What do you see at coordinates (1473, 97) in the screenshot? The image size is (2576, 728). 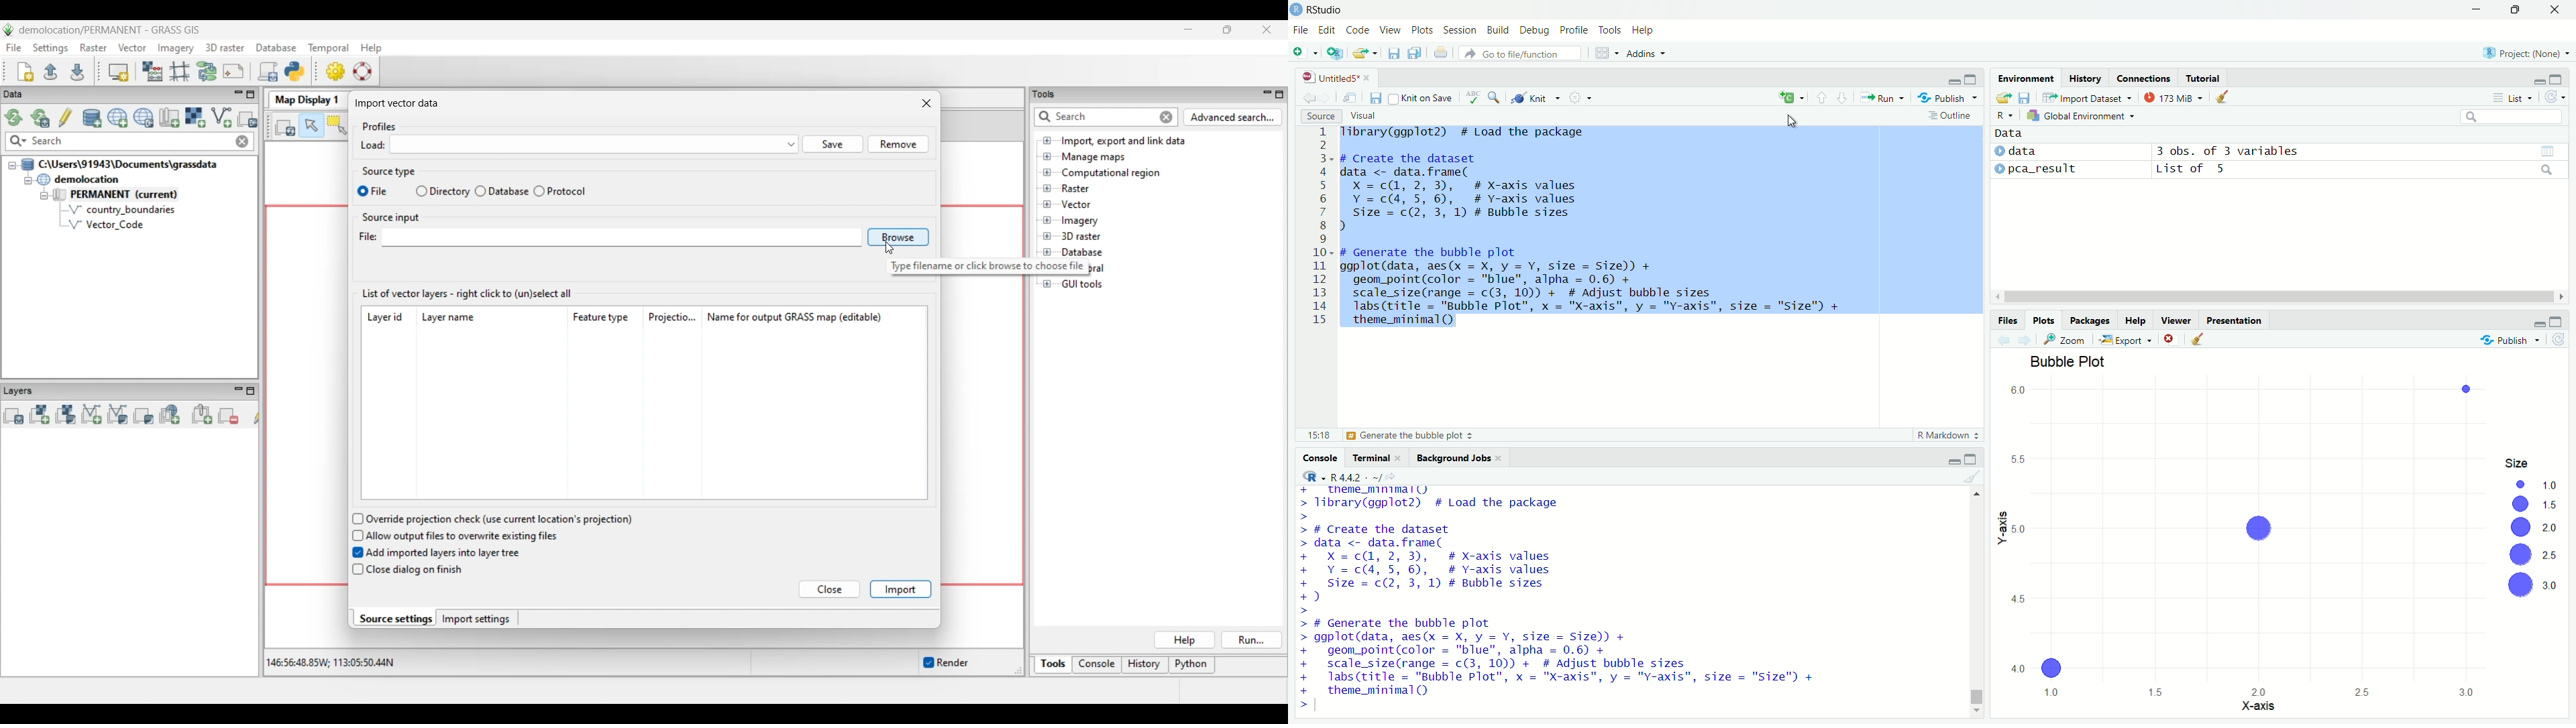 I see `spelling check` at bounding box center [1473, 97].